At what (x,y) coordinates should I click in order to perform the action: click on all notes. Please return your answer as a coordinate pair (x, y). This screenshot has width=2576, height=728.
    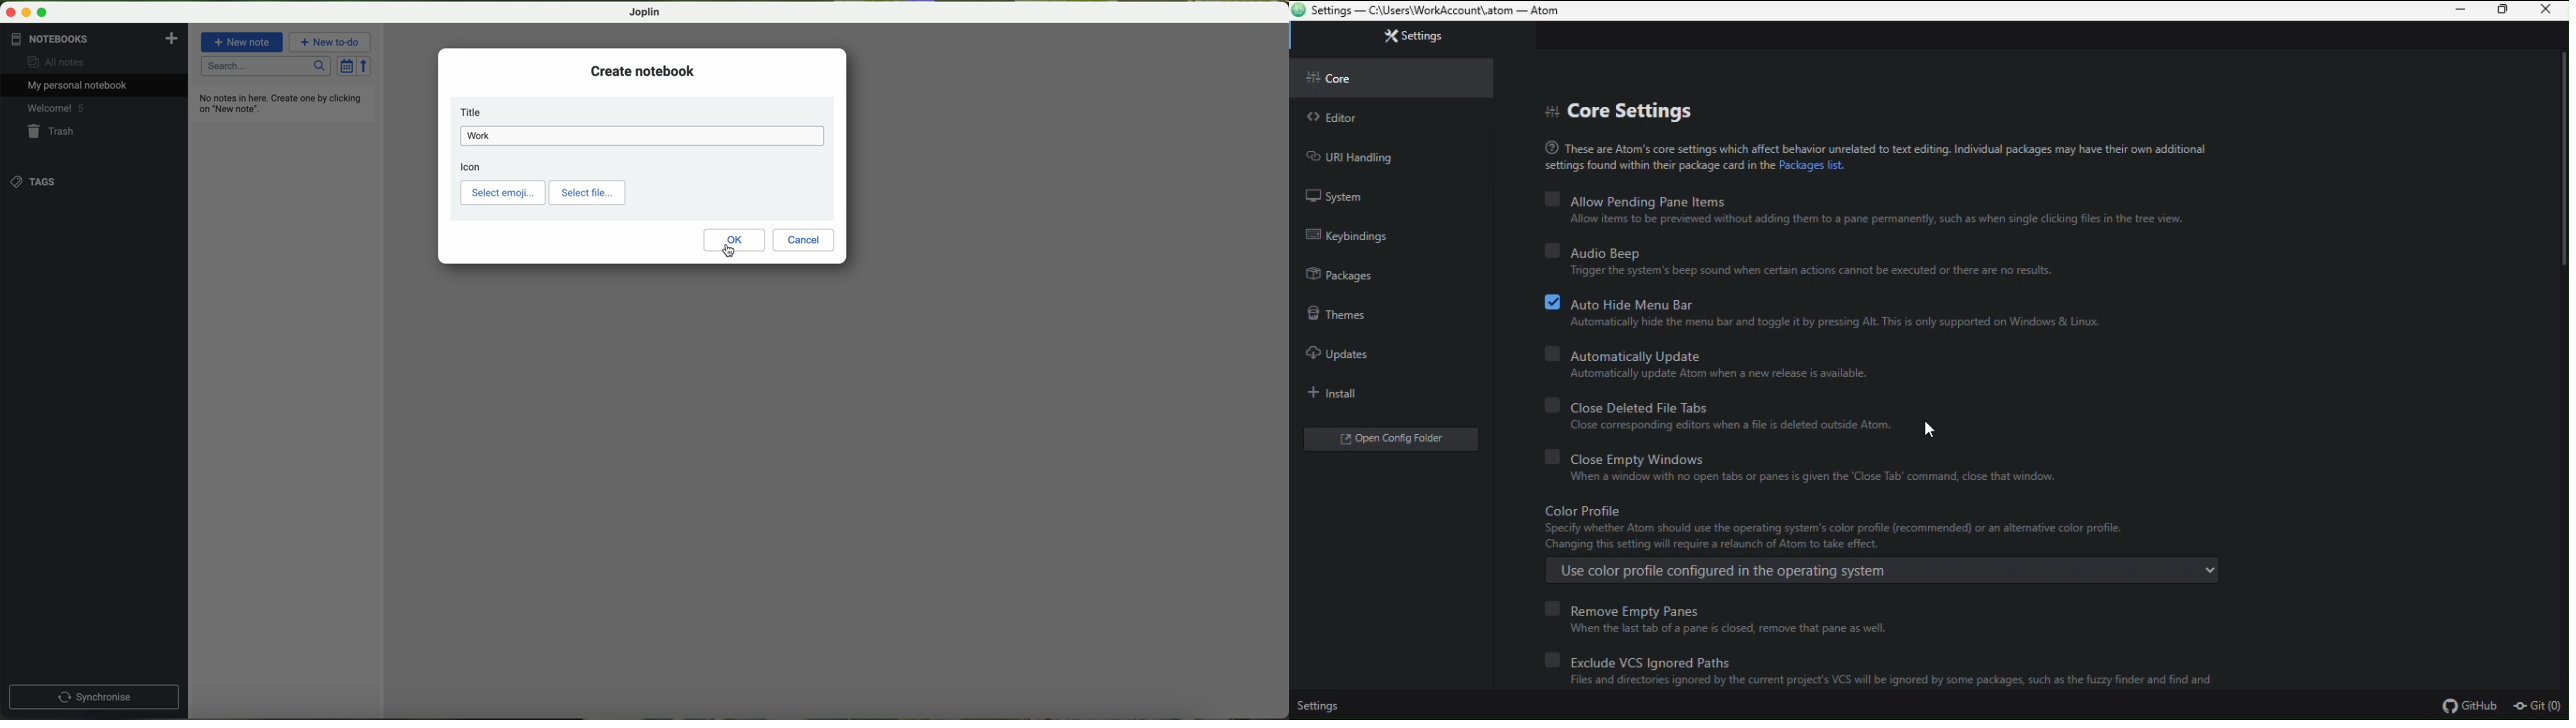
    Looking at the image, I should click on (51, 63).